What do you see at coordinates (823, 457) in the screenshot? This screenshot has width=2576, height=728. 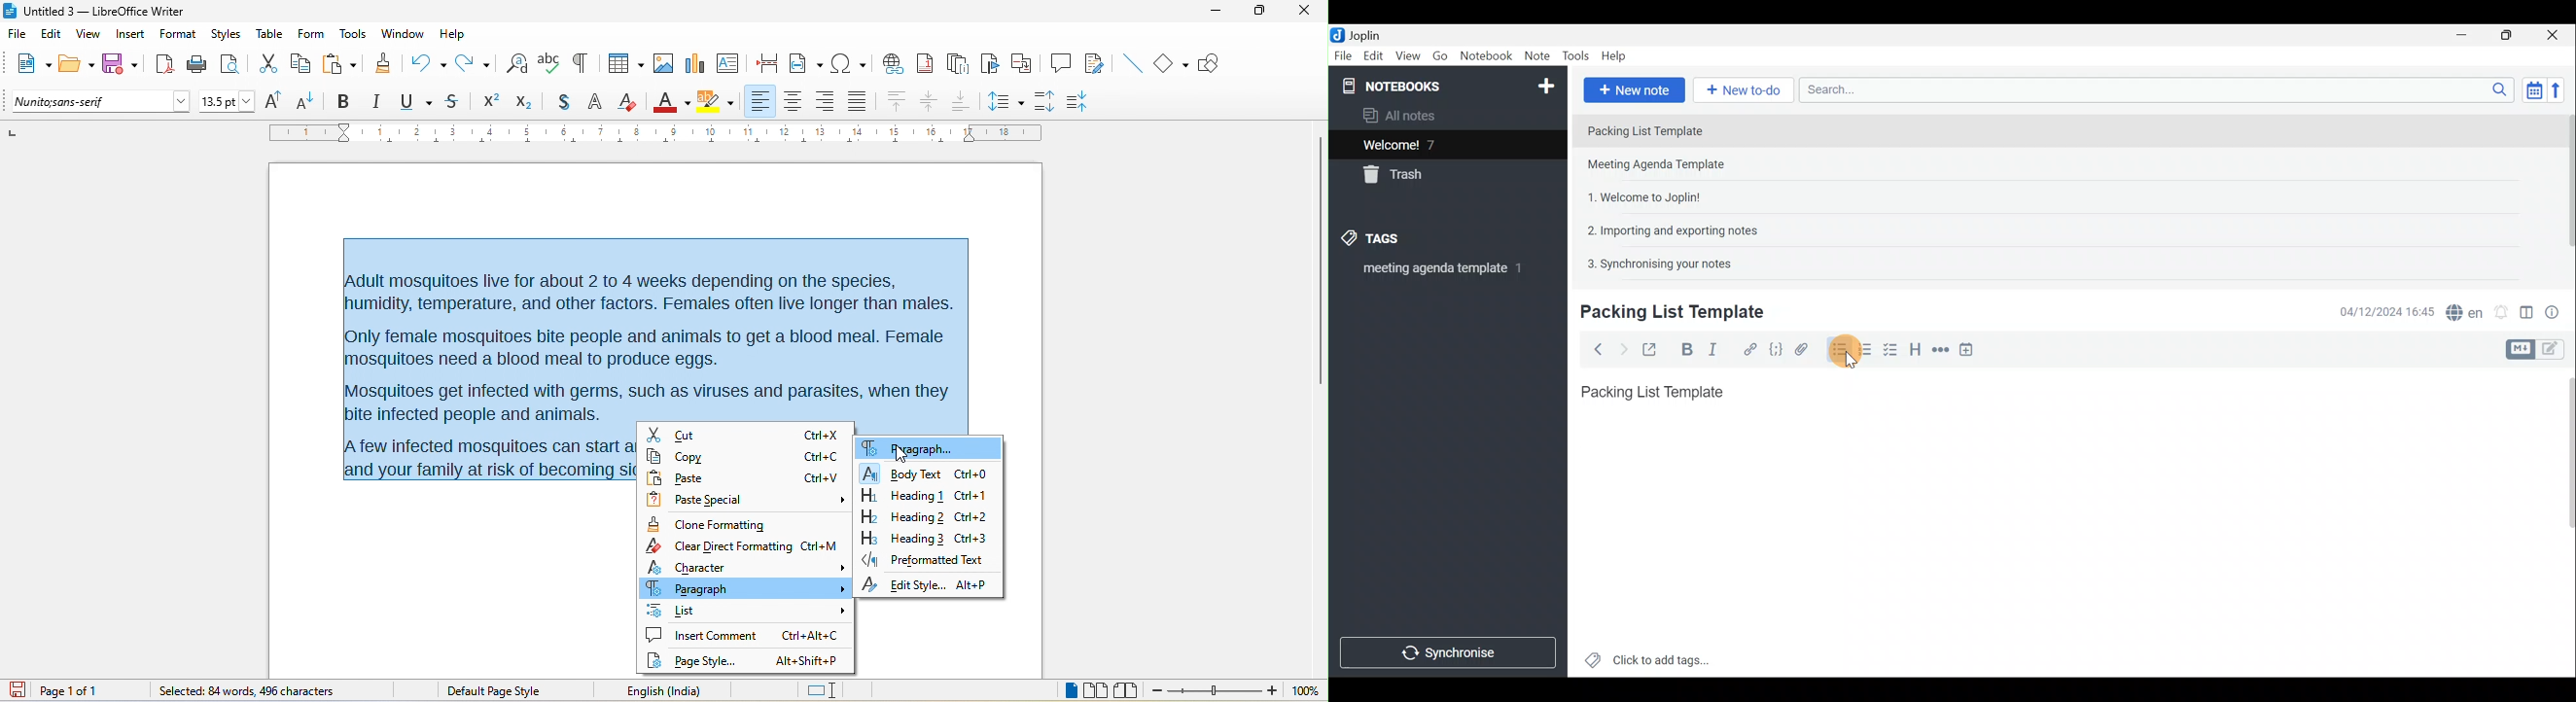 I see `shortcut key` at bounding box center [823, 457].